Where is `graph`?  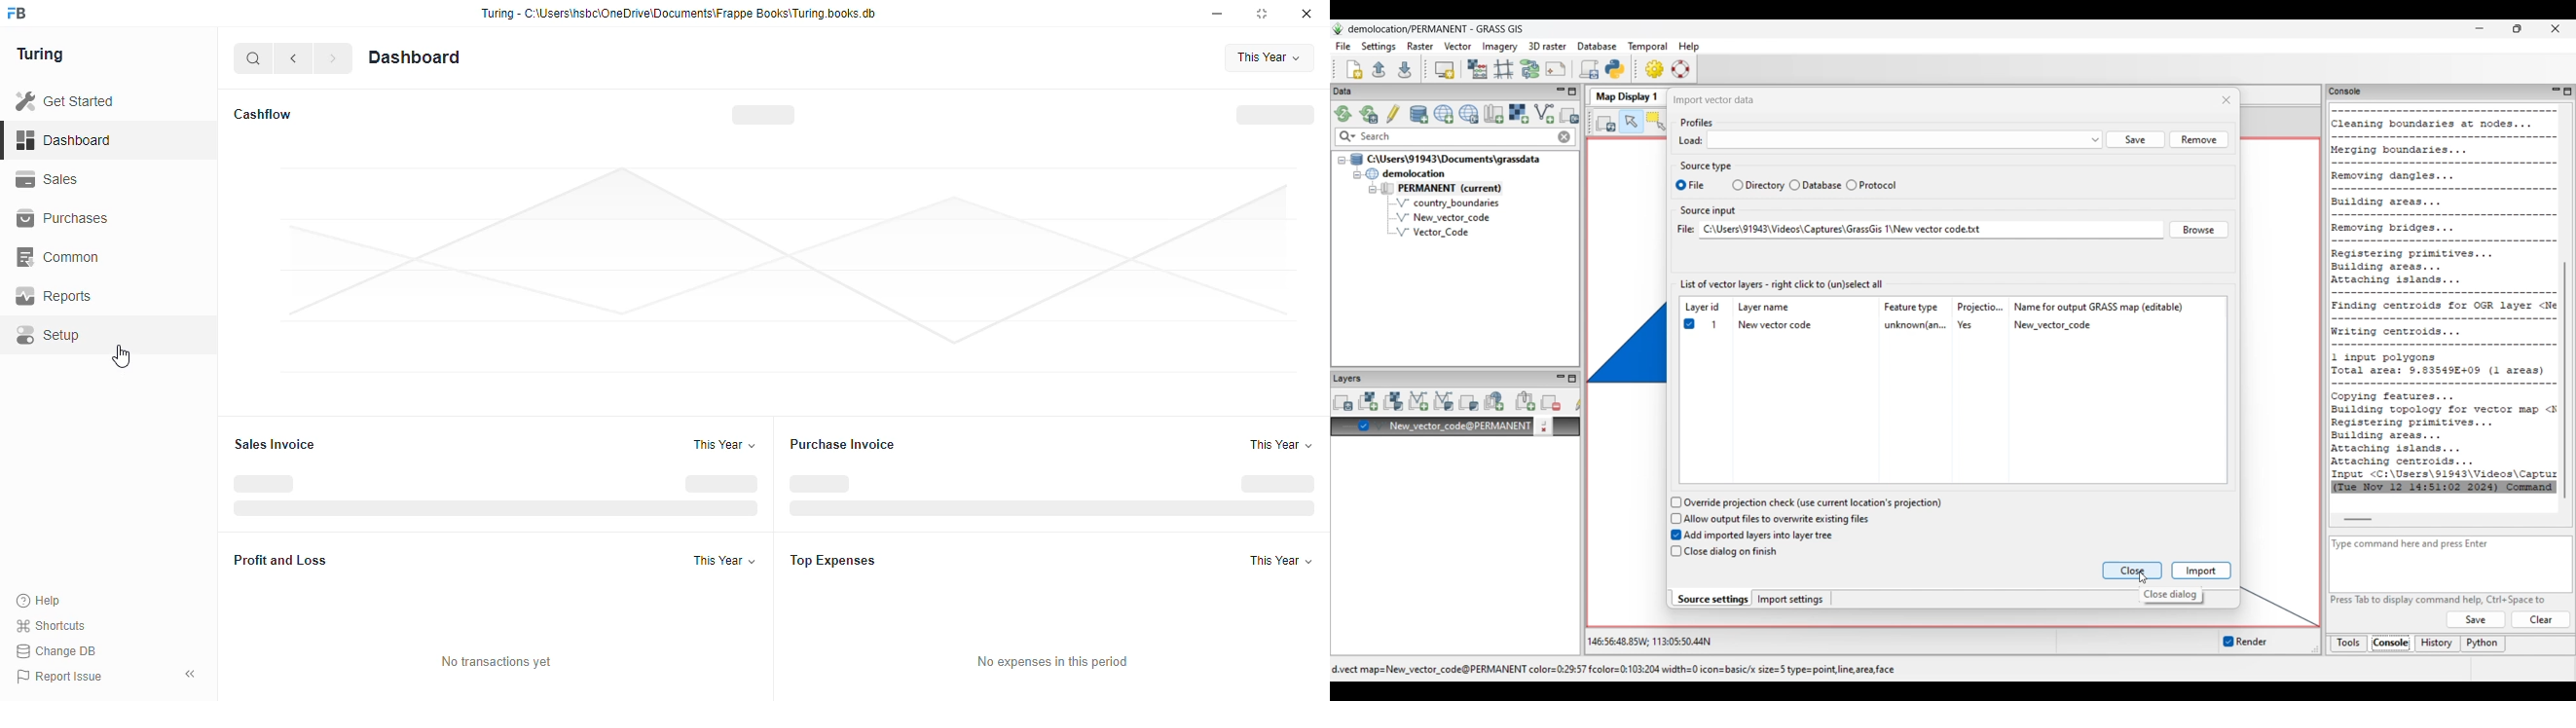
graph is located at coordinates (790, 271).